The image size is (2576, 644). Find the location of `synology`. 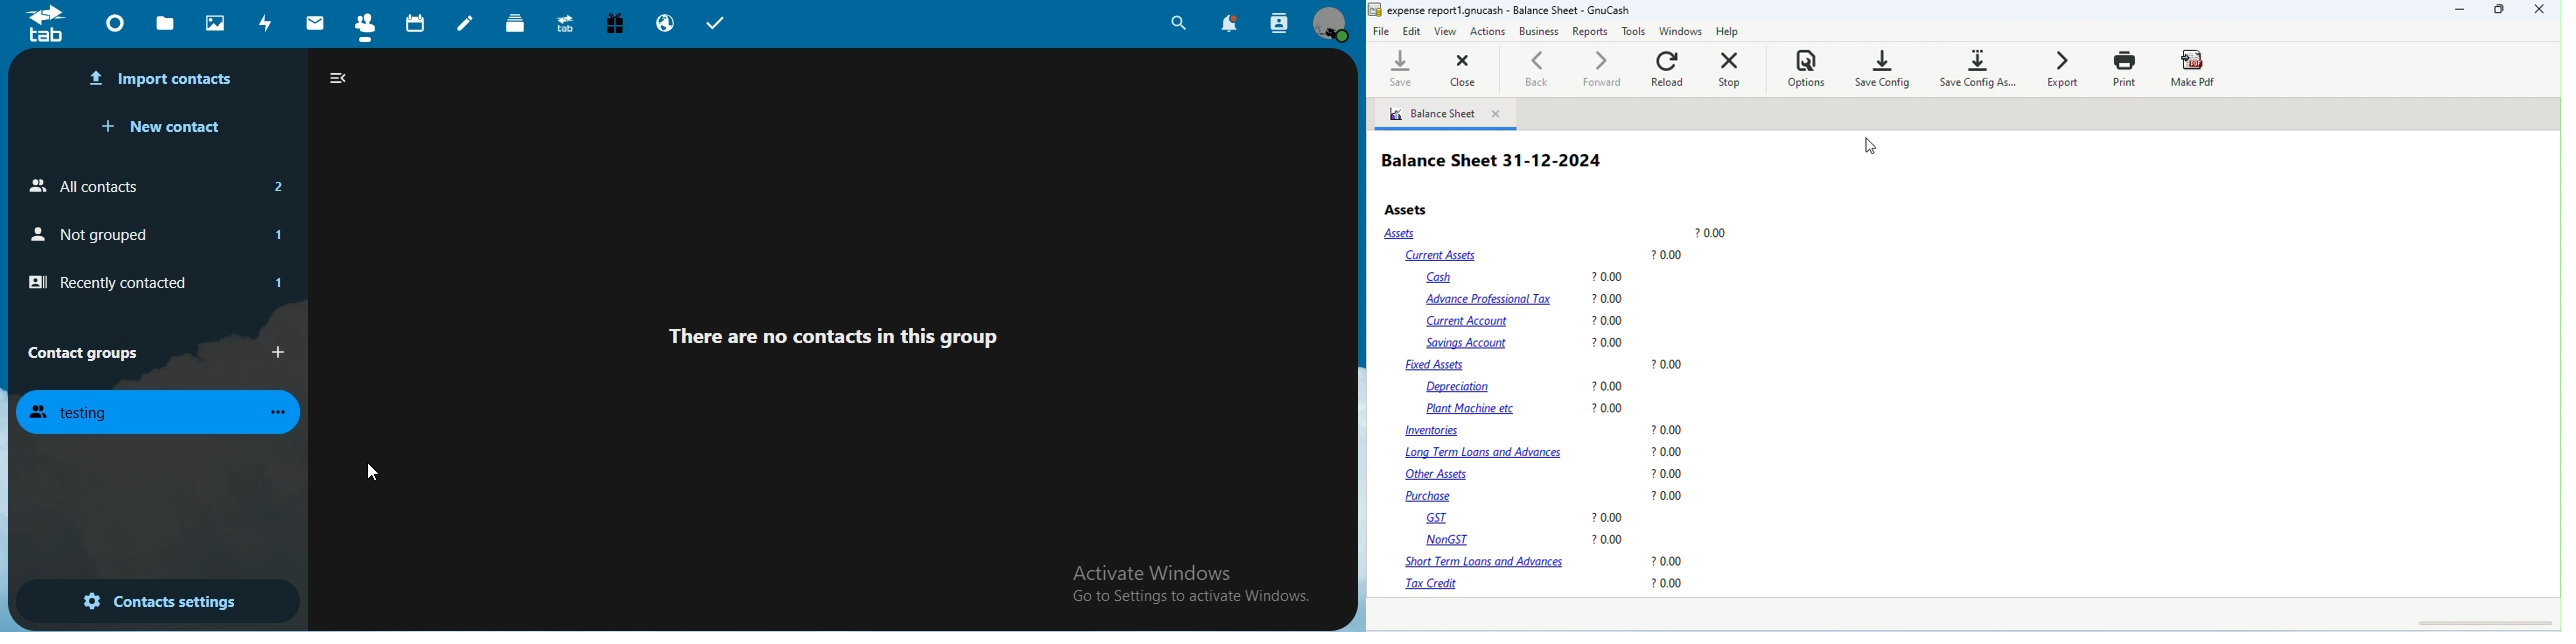

synology is located at coordinates (565, 22).